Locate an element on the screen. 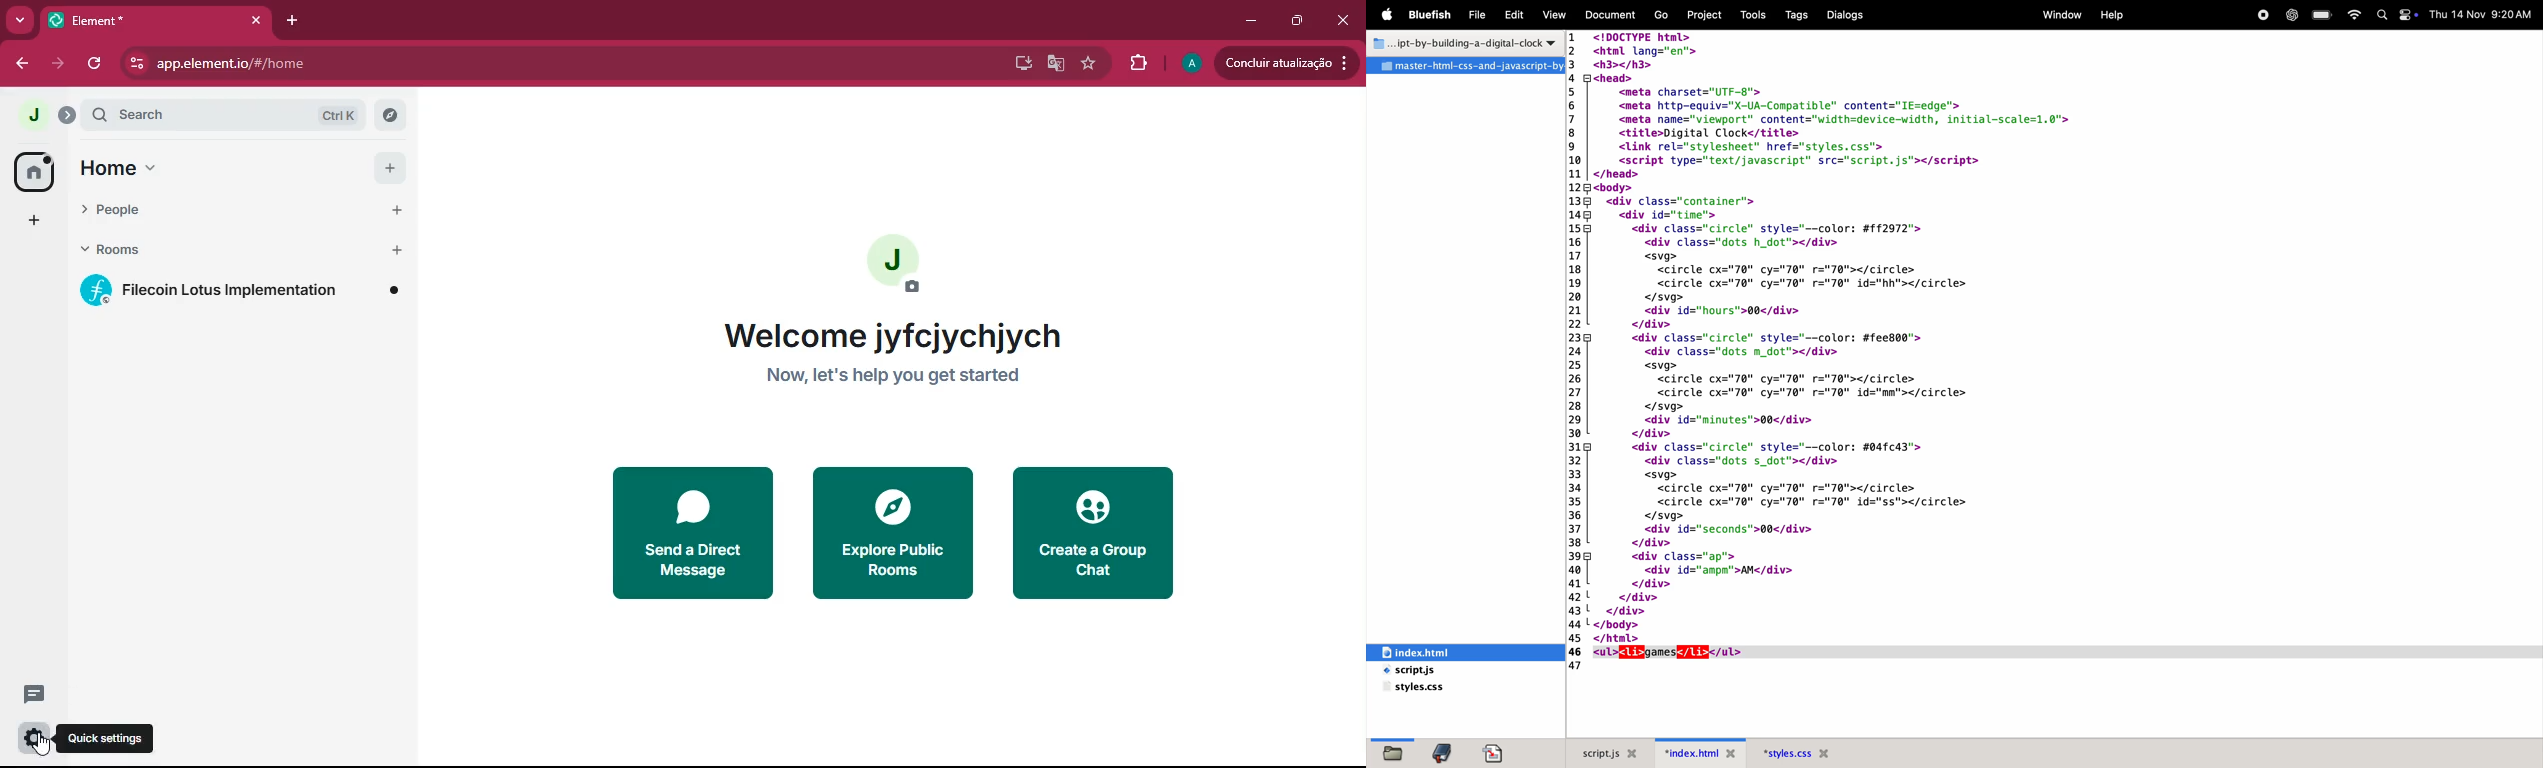 The height and width of the screenshot is (784, 2548). explore rooms is located at coordinates (390, 114).